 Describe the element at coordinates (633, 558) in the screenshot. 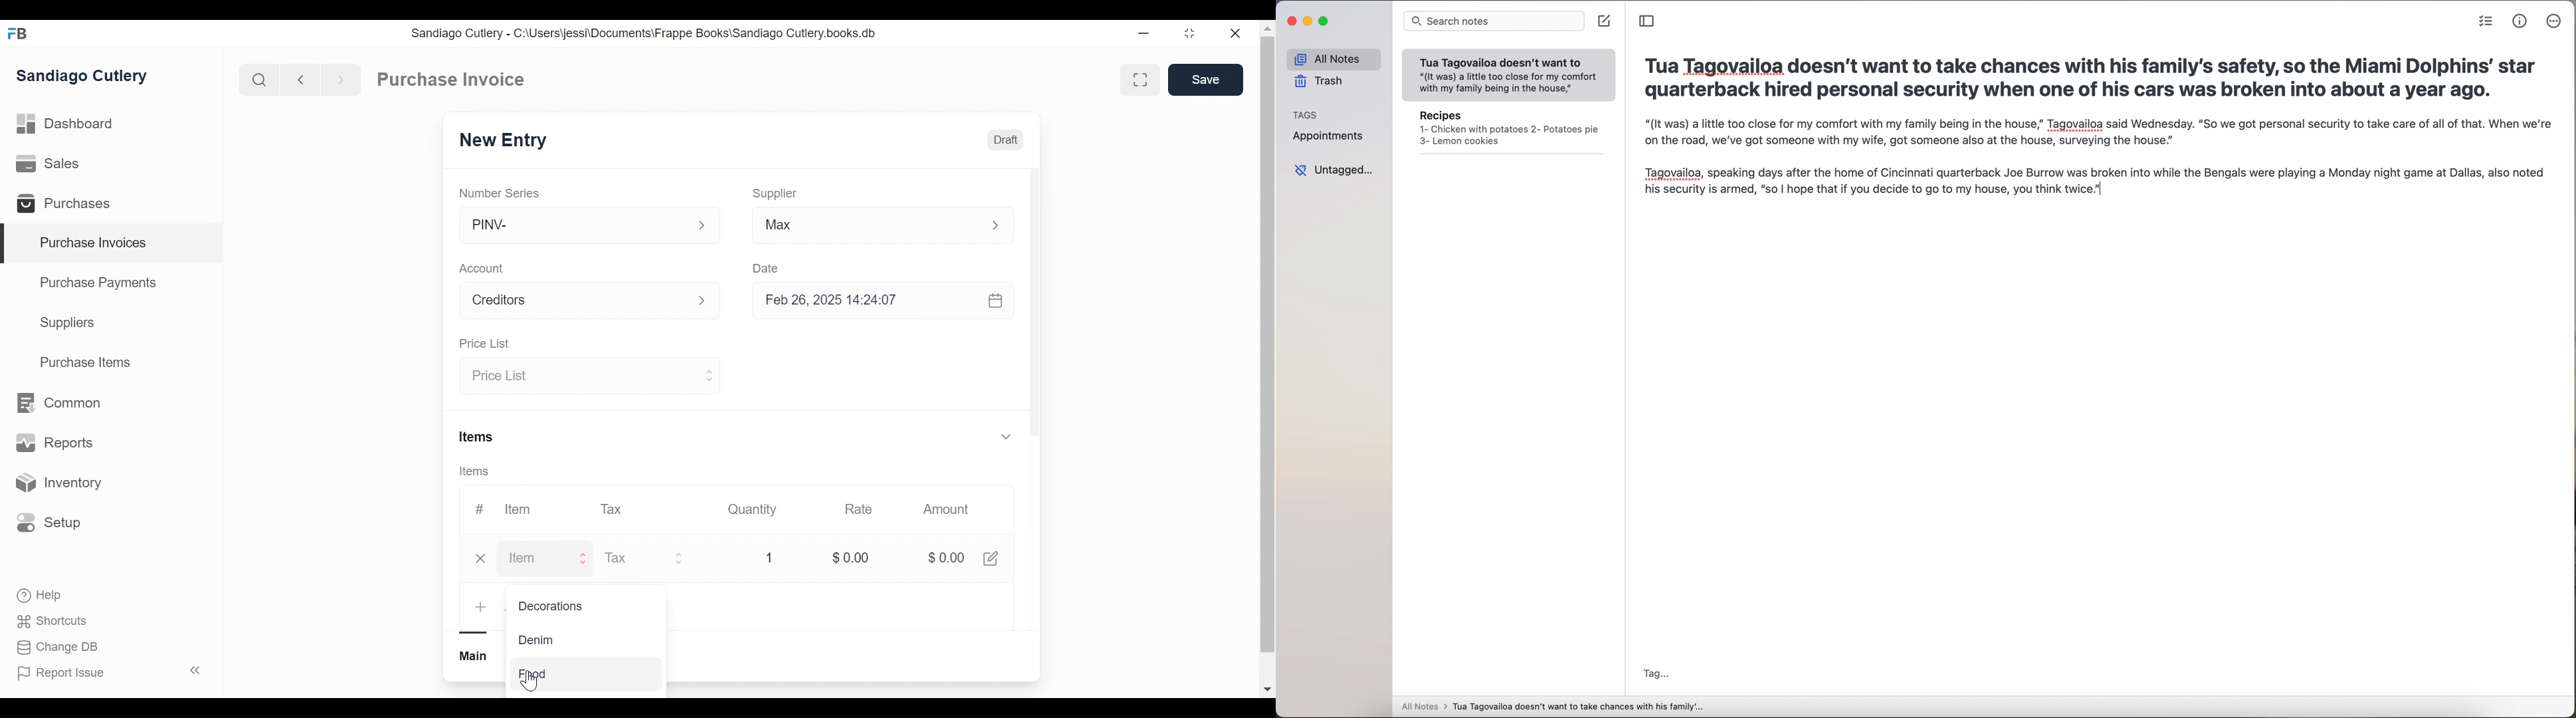

I see `Tax` at that location.